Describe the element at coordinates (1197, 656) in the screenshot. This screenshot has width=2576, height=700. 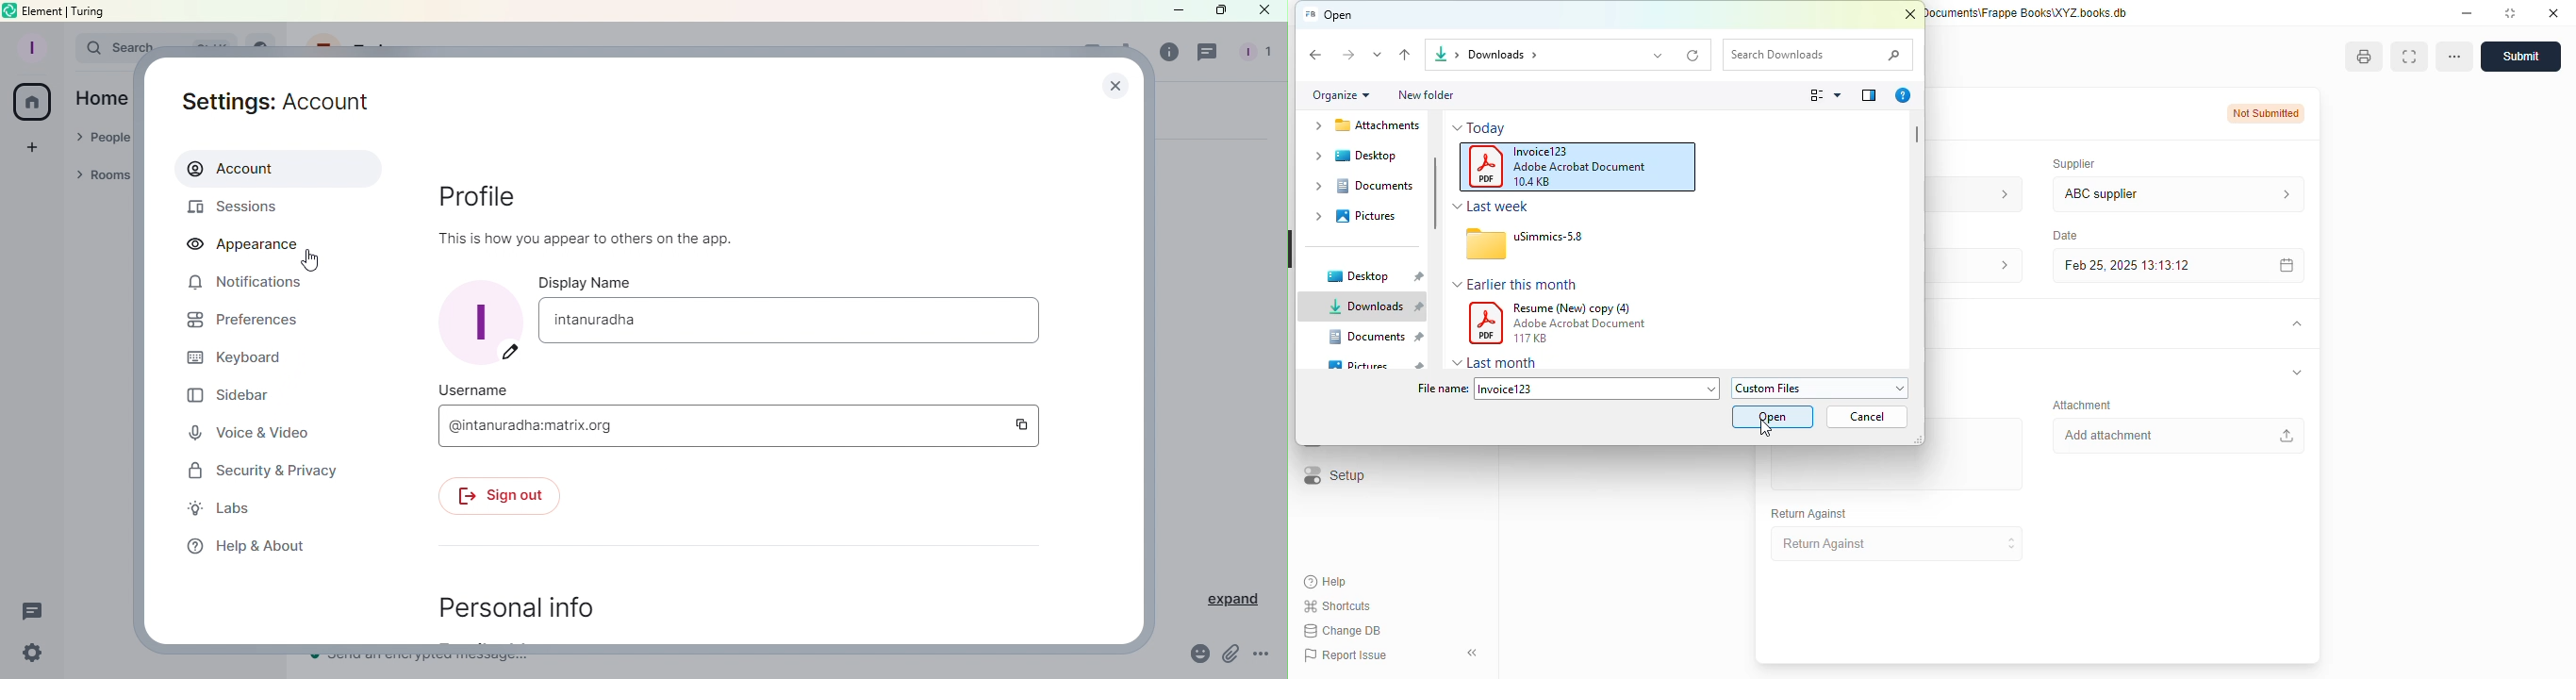
I see `Emoji` at that location.